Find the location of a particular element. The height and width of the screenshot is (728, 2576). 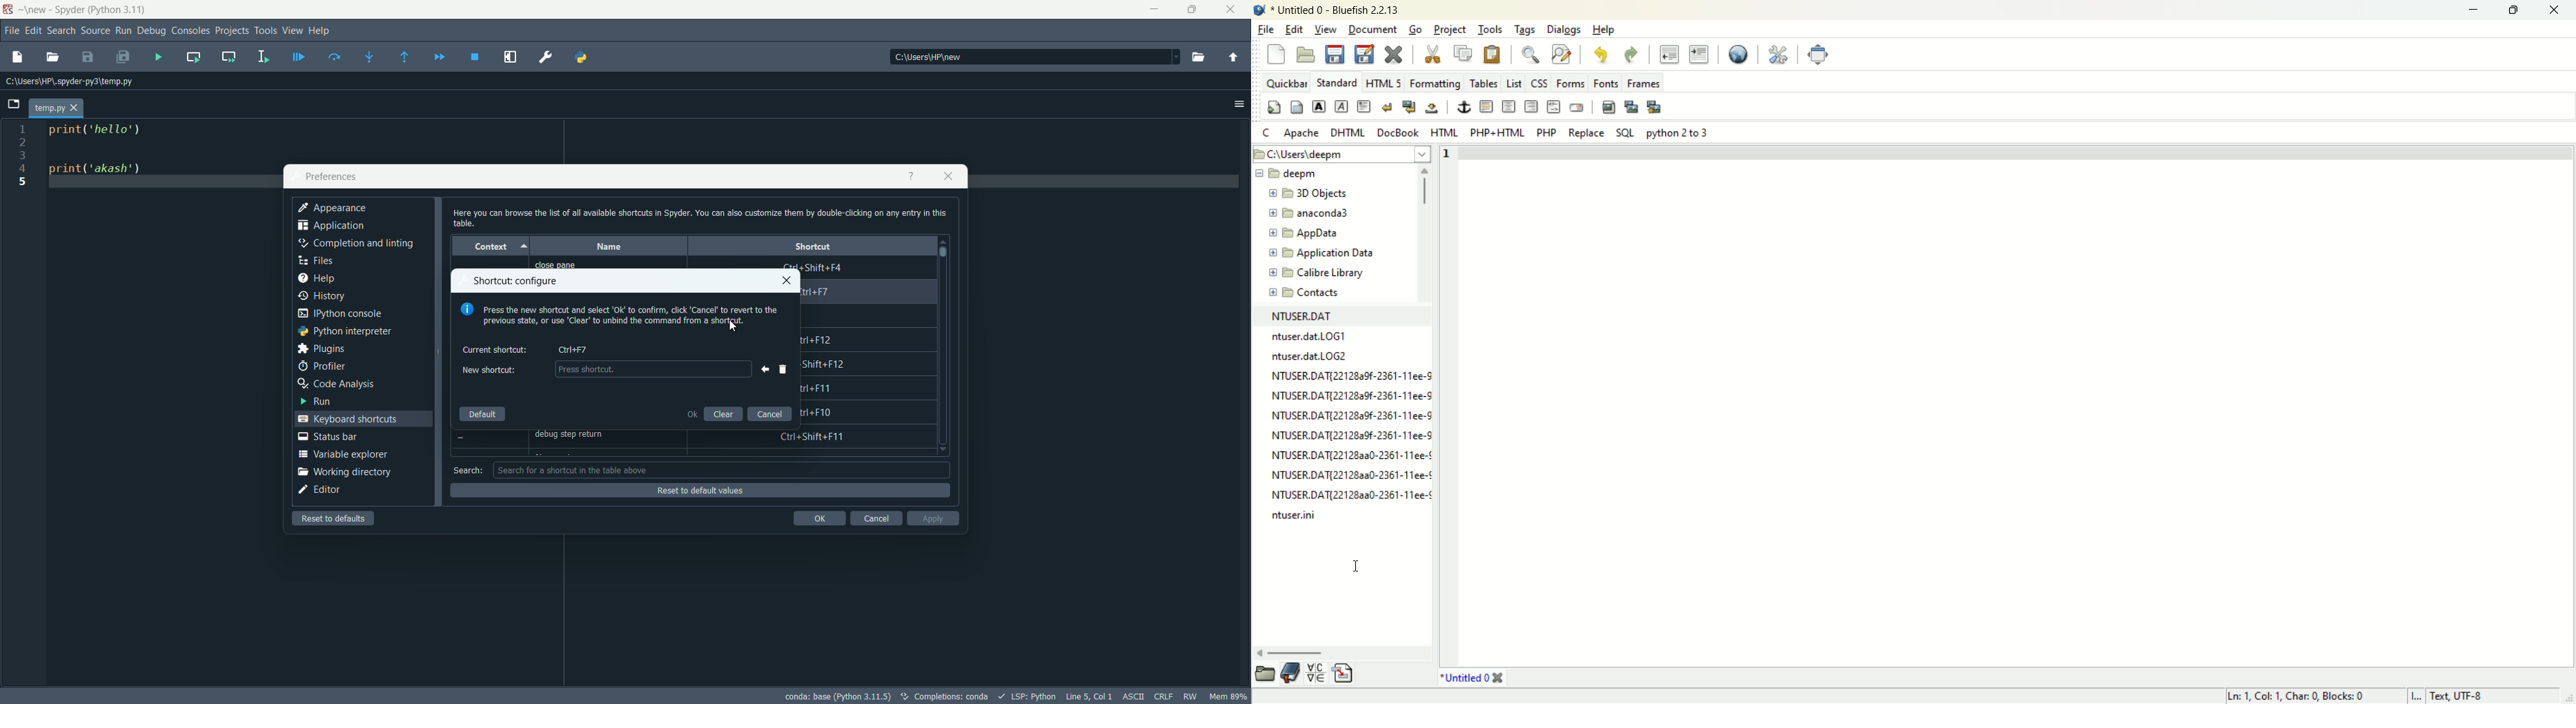

editor is located at coordinates (319, 490).